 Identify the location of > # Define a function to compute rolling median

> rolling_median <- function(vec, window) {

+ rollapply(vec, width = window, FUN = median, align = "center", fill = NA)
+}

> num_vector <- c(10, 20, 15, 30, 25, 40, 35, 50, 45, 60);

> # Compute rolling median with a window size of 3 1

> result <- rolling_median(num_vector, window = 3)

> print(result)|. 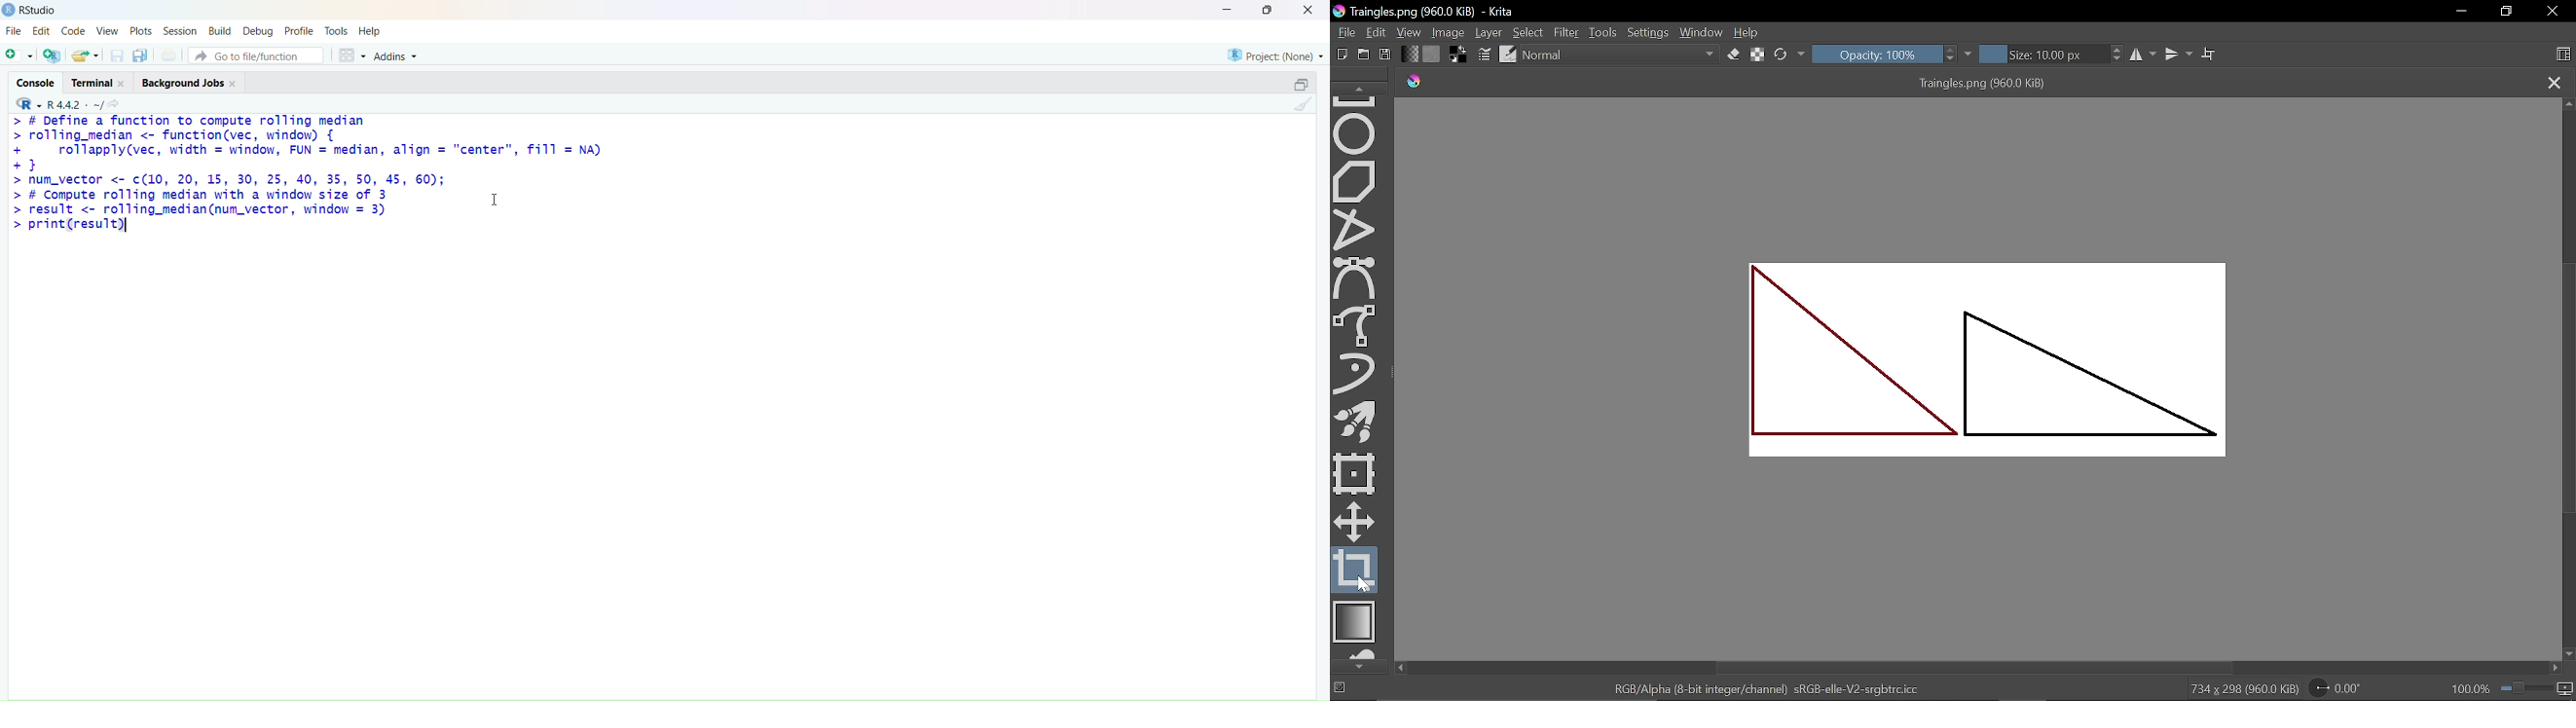
(306, 175).